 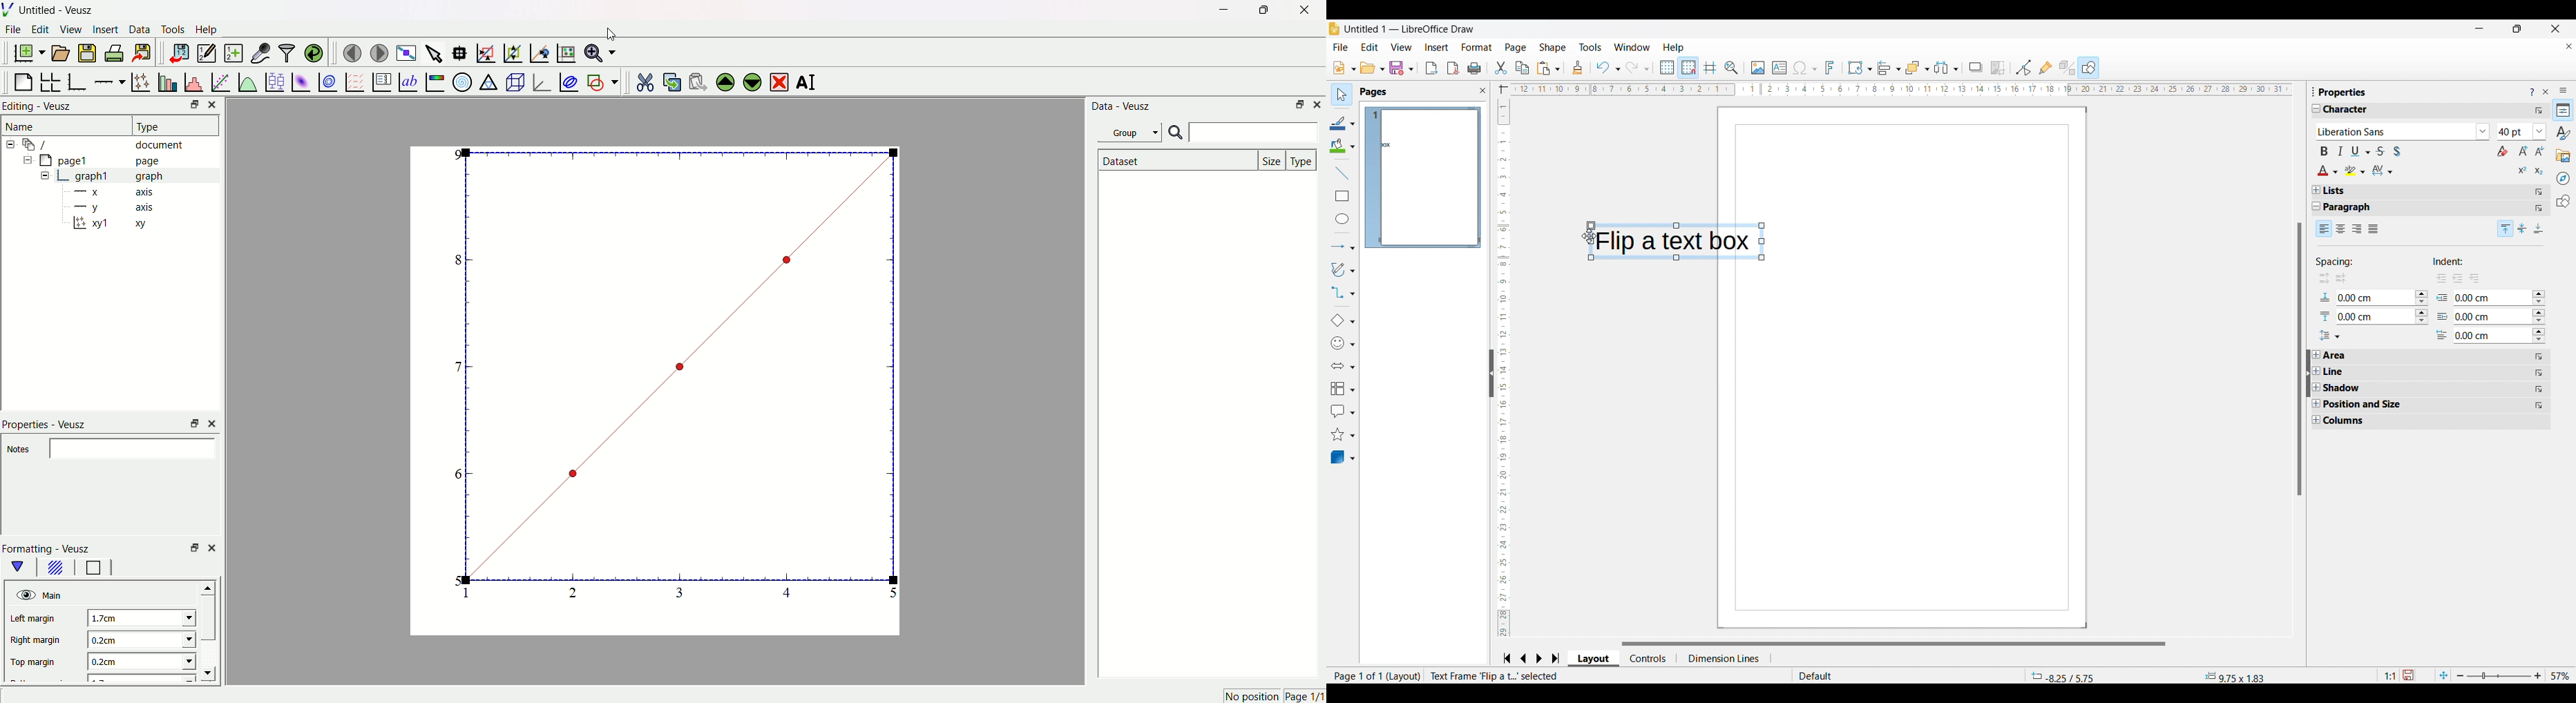 I want to click on Underline options, so click(x=2361, y=151).